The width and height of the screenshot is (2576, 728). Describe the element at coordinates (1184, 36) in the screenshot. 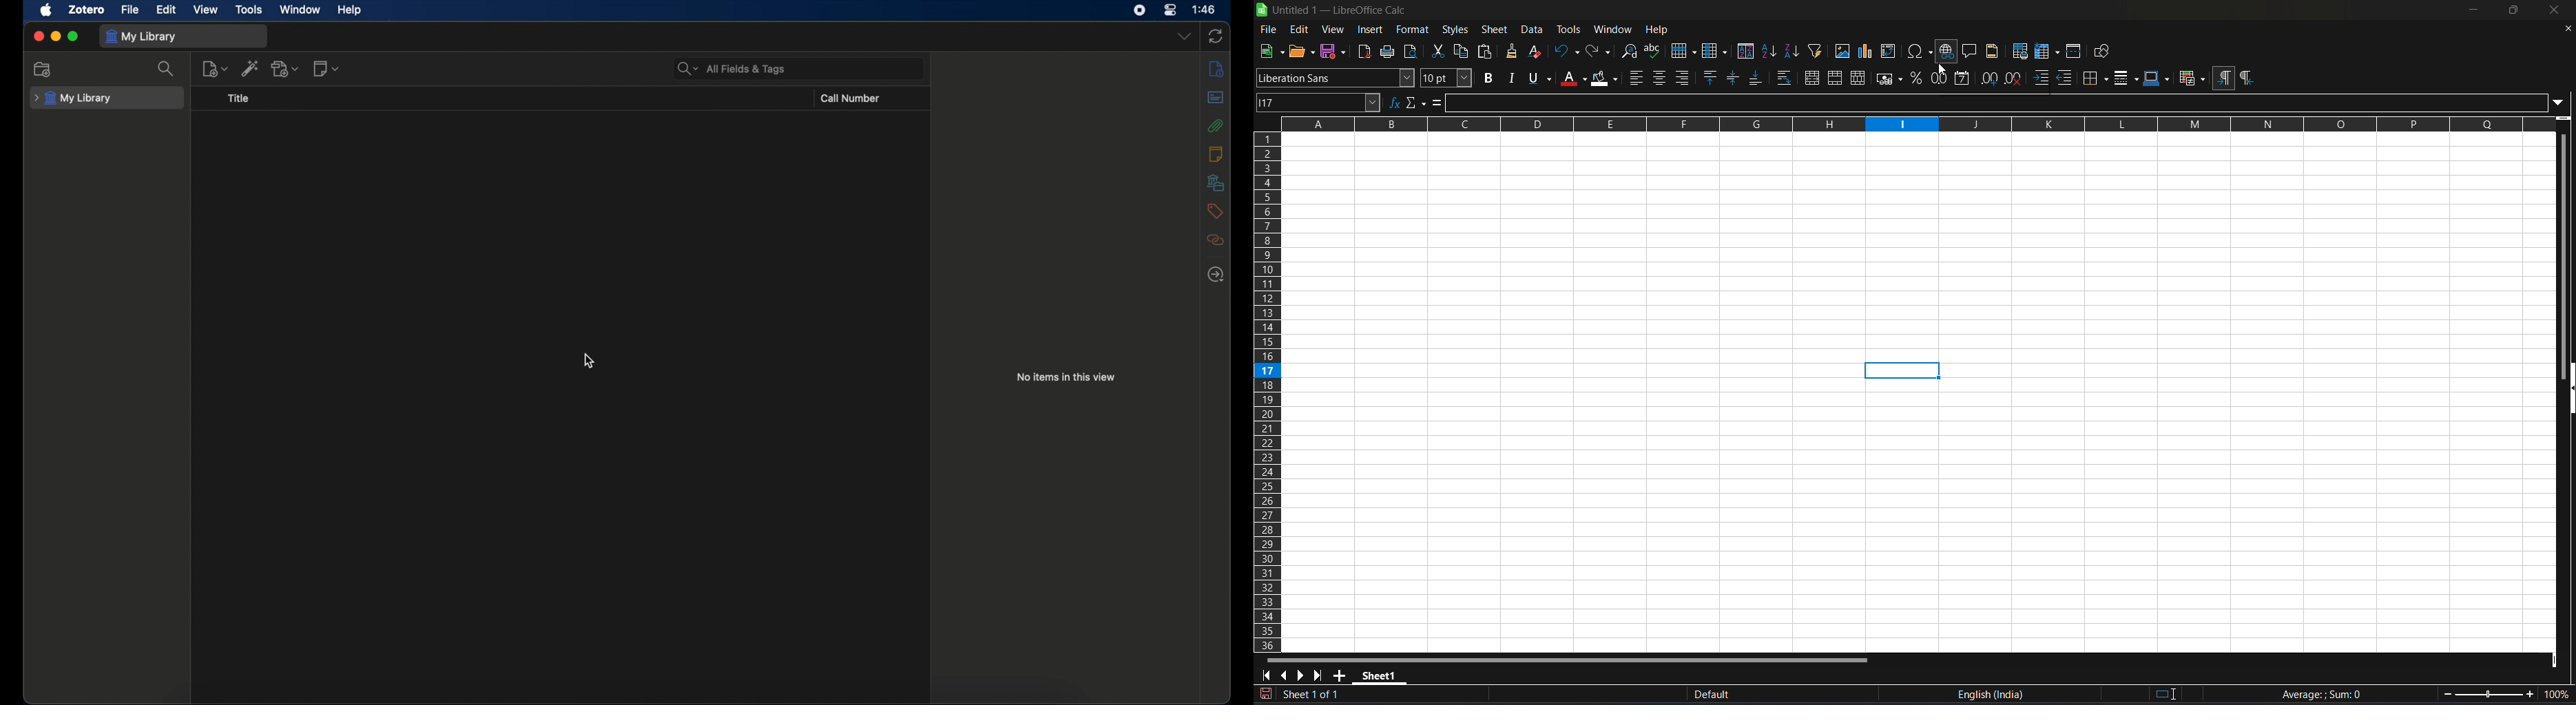

I see `dropdown` at that location.